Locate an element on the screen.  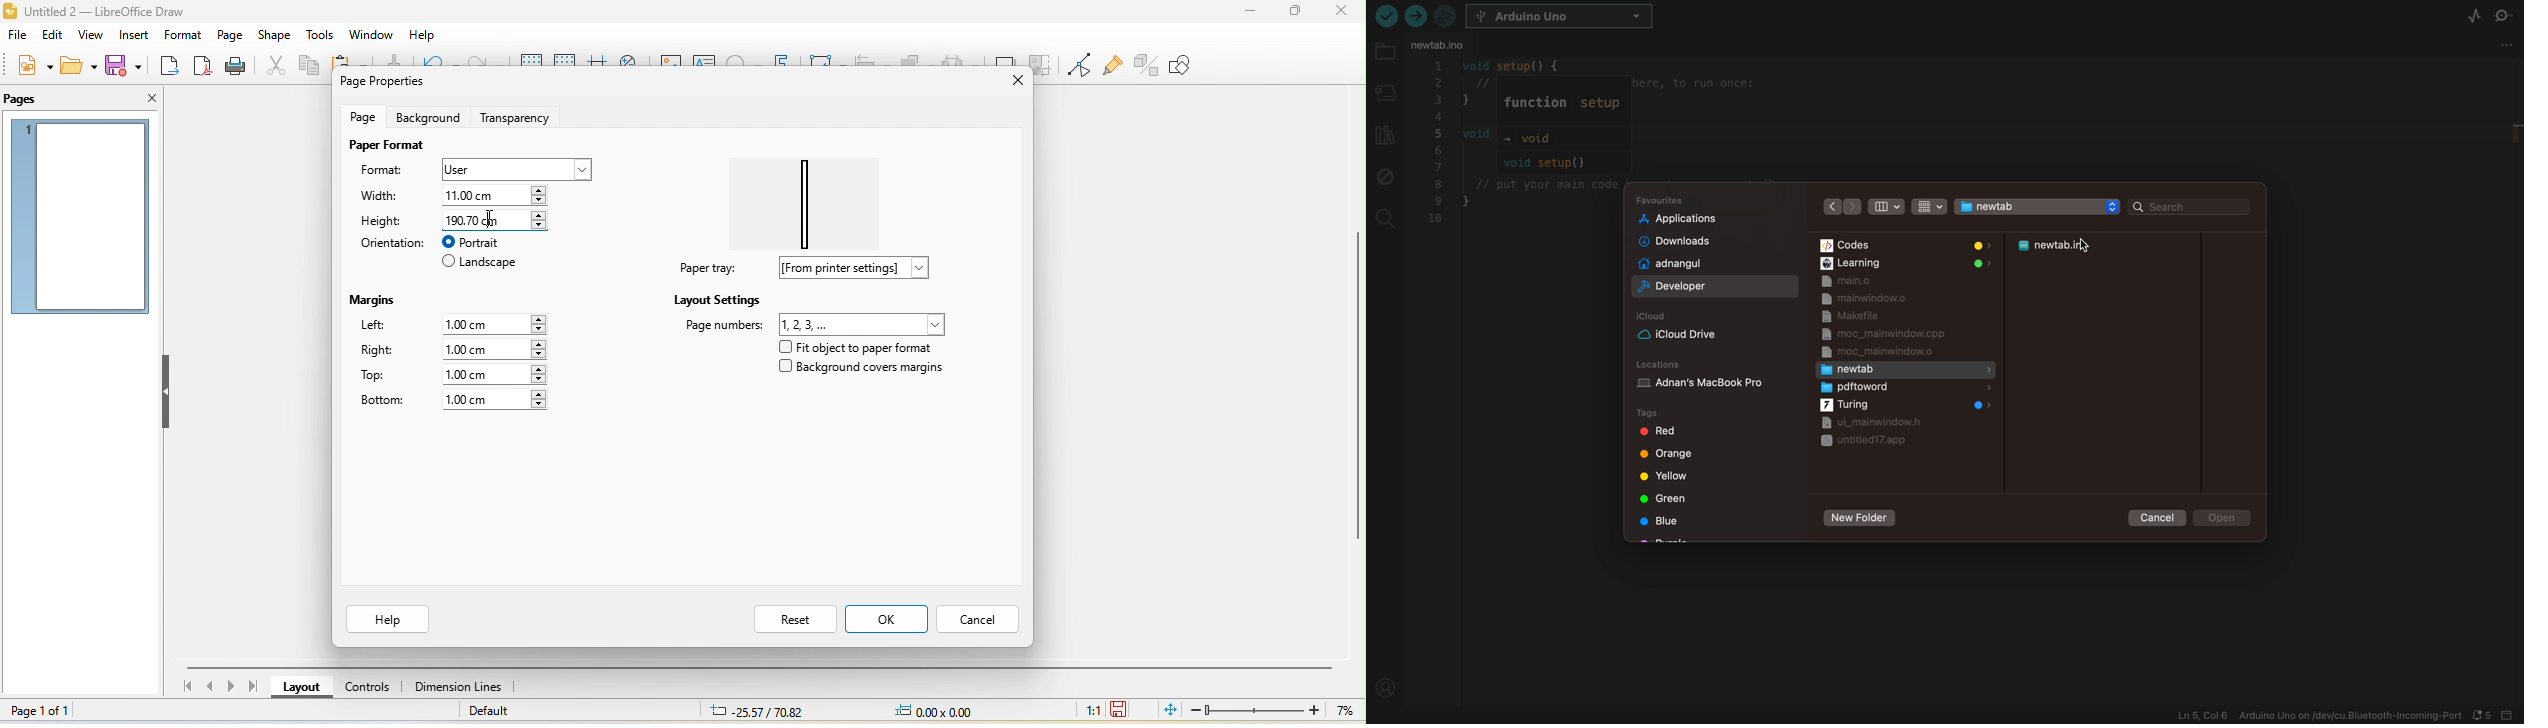
view is located at coordinates (89, 37).